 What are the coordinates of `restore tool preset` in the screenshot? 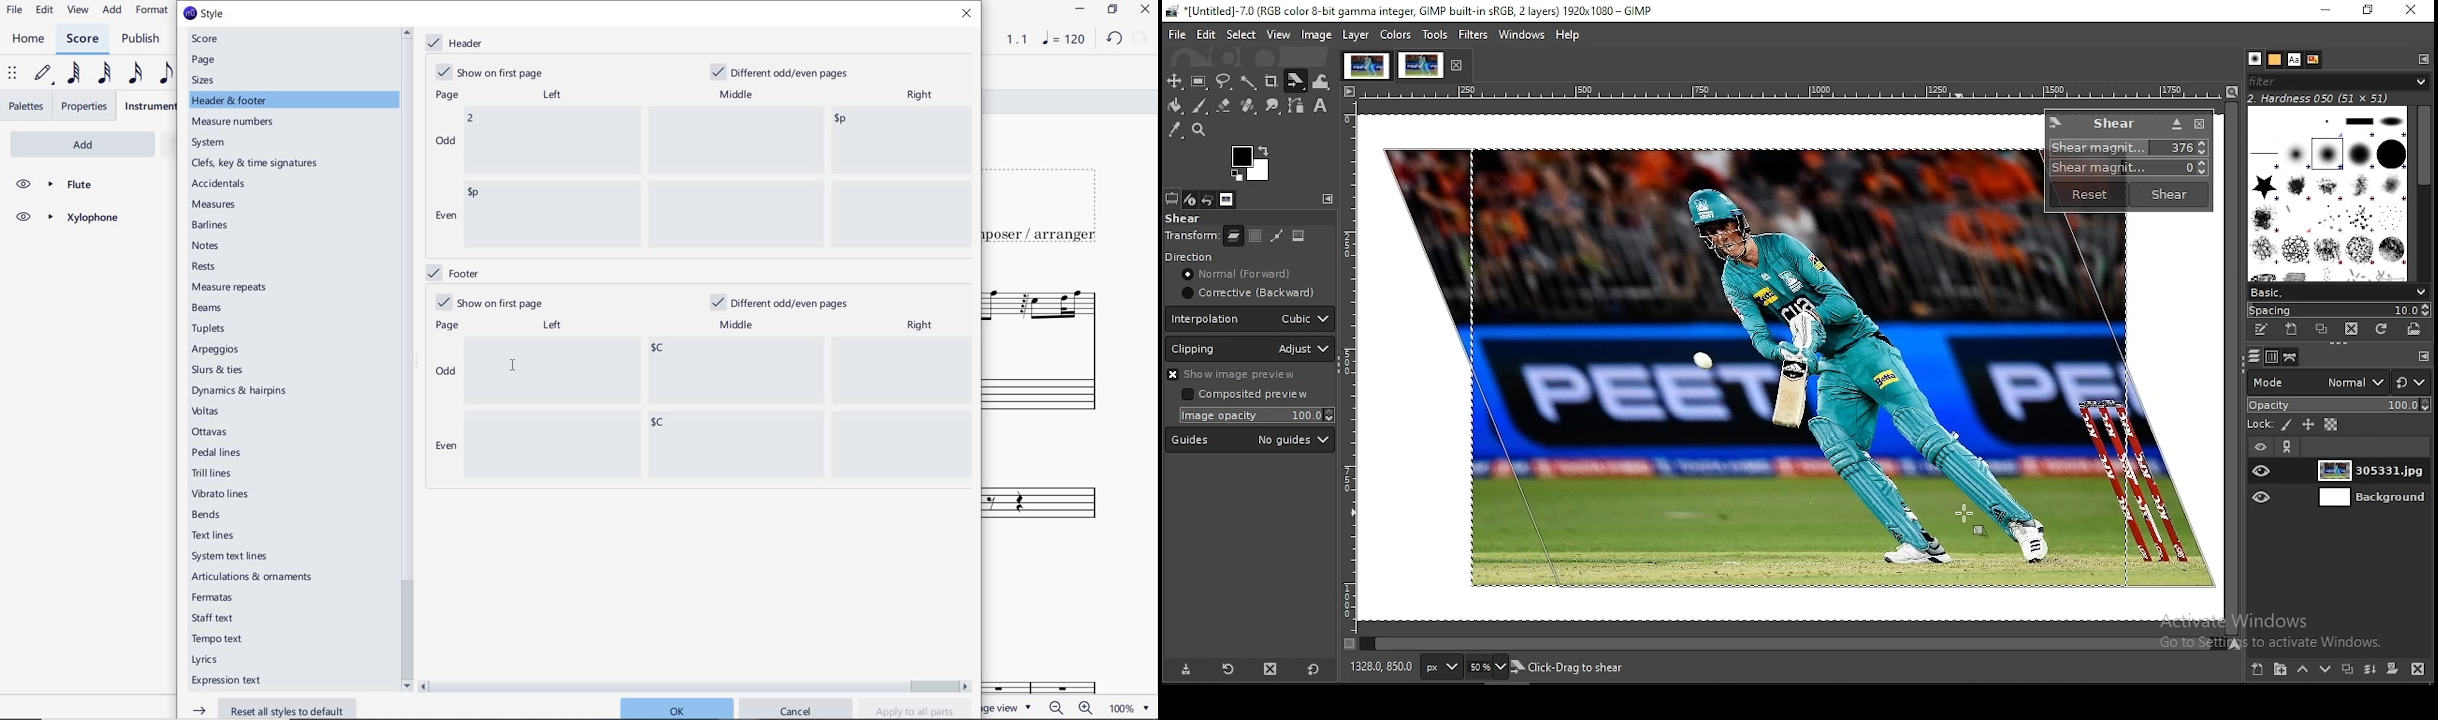 It's located at (1227, 669).